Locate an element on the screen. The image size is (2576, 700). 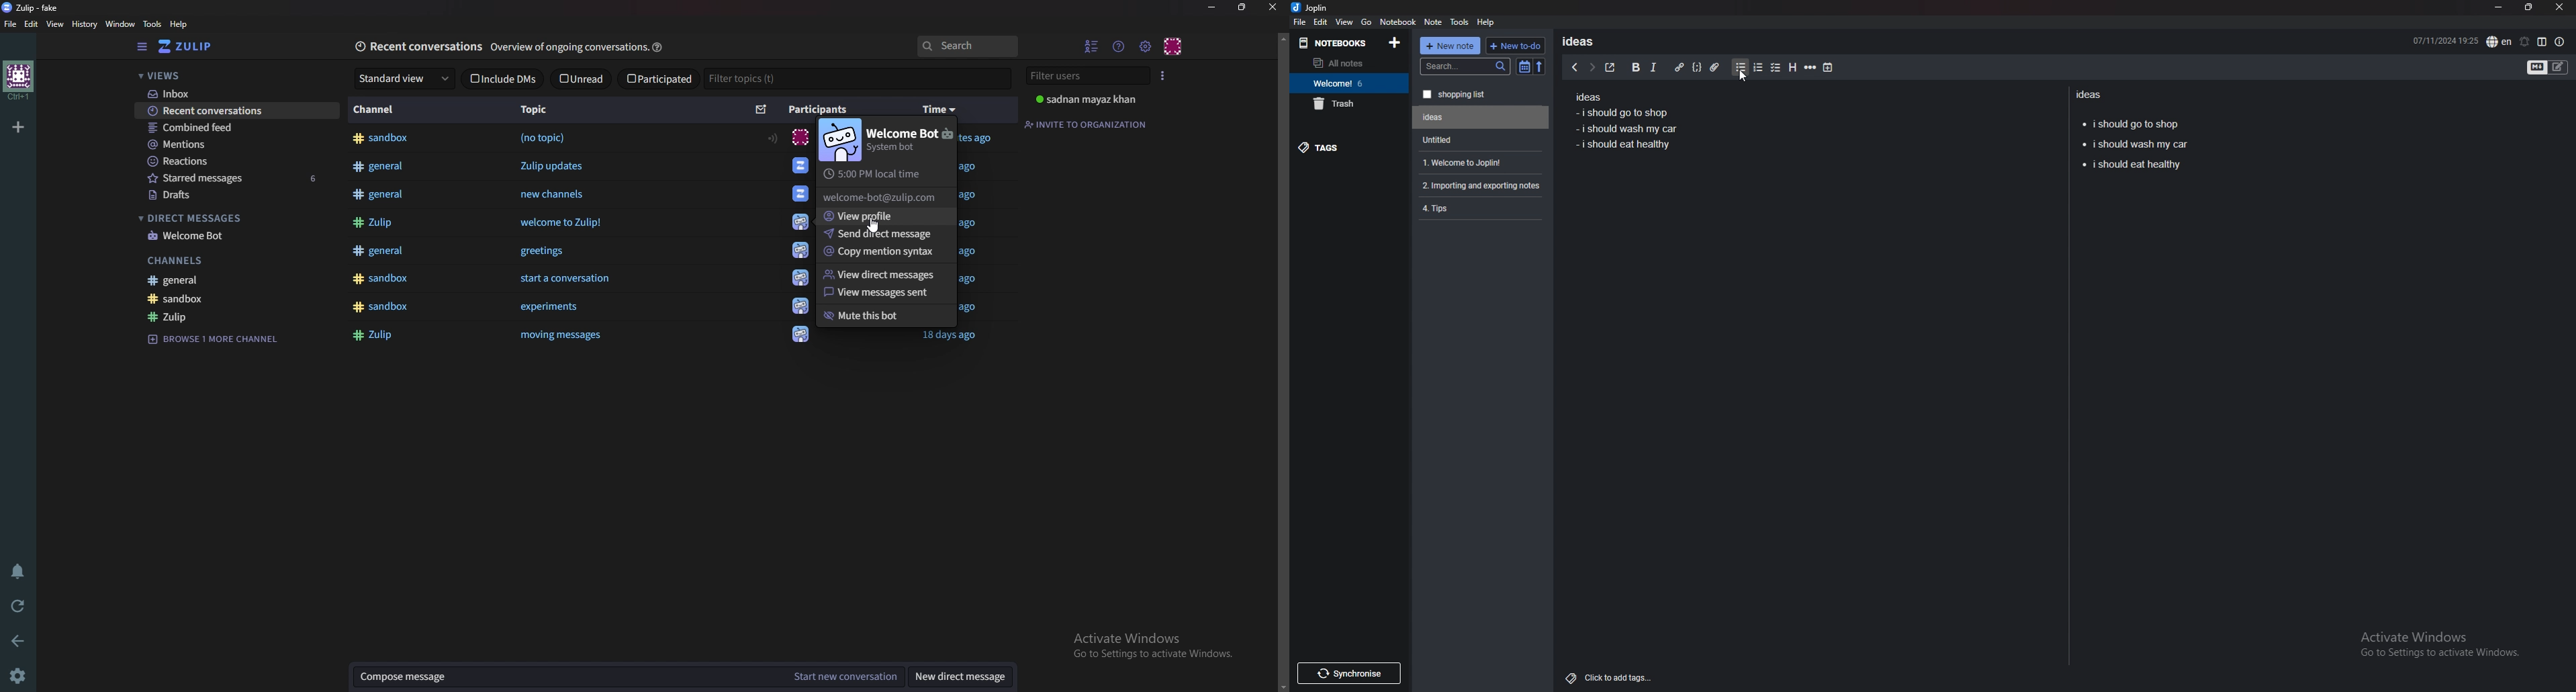
Start new conversation is located at coordinates (849, 678).